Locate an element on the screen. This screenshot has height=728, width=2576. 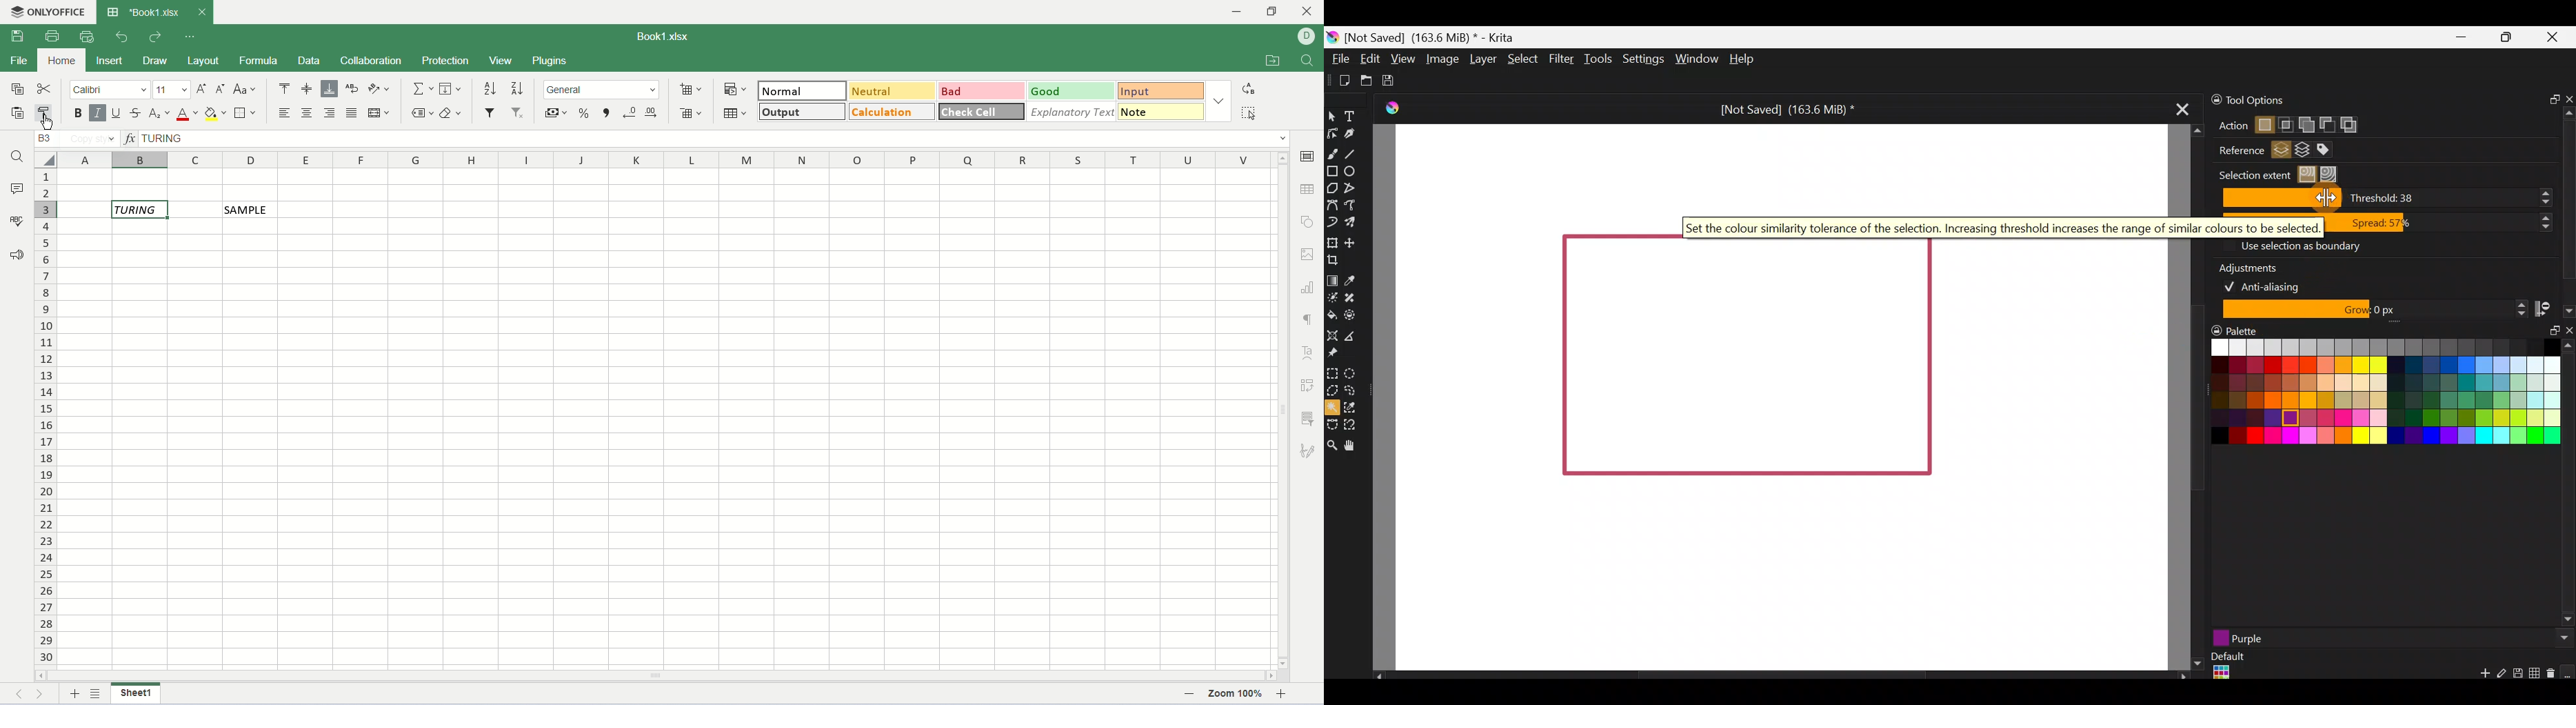
align middle is located at coordinates (308, 90).